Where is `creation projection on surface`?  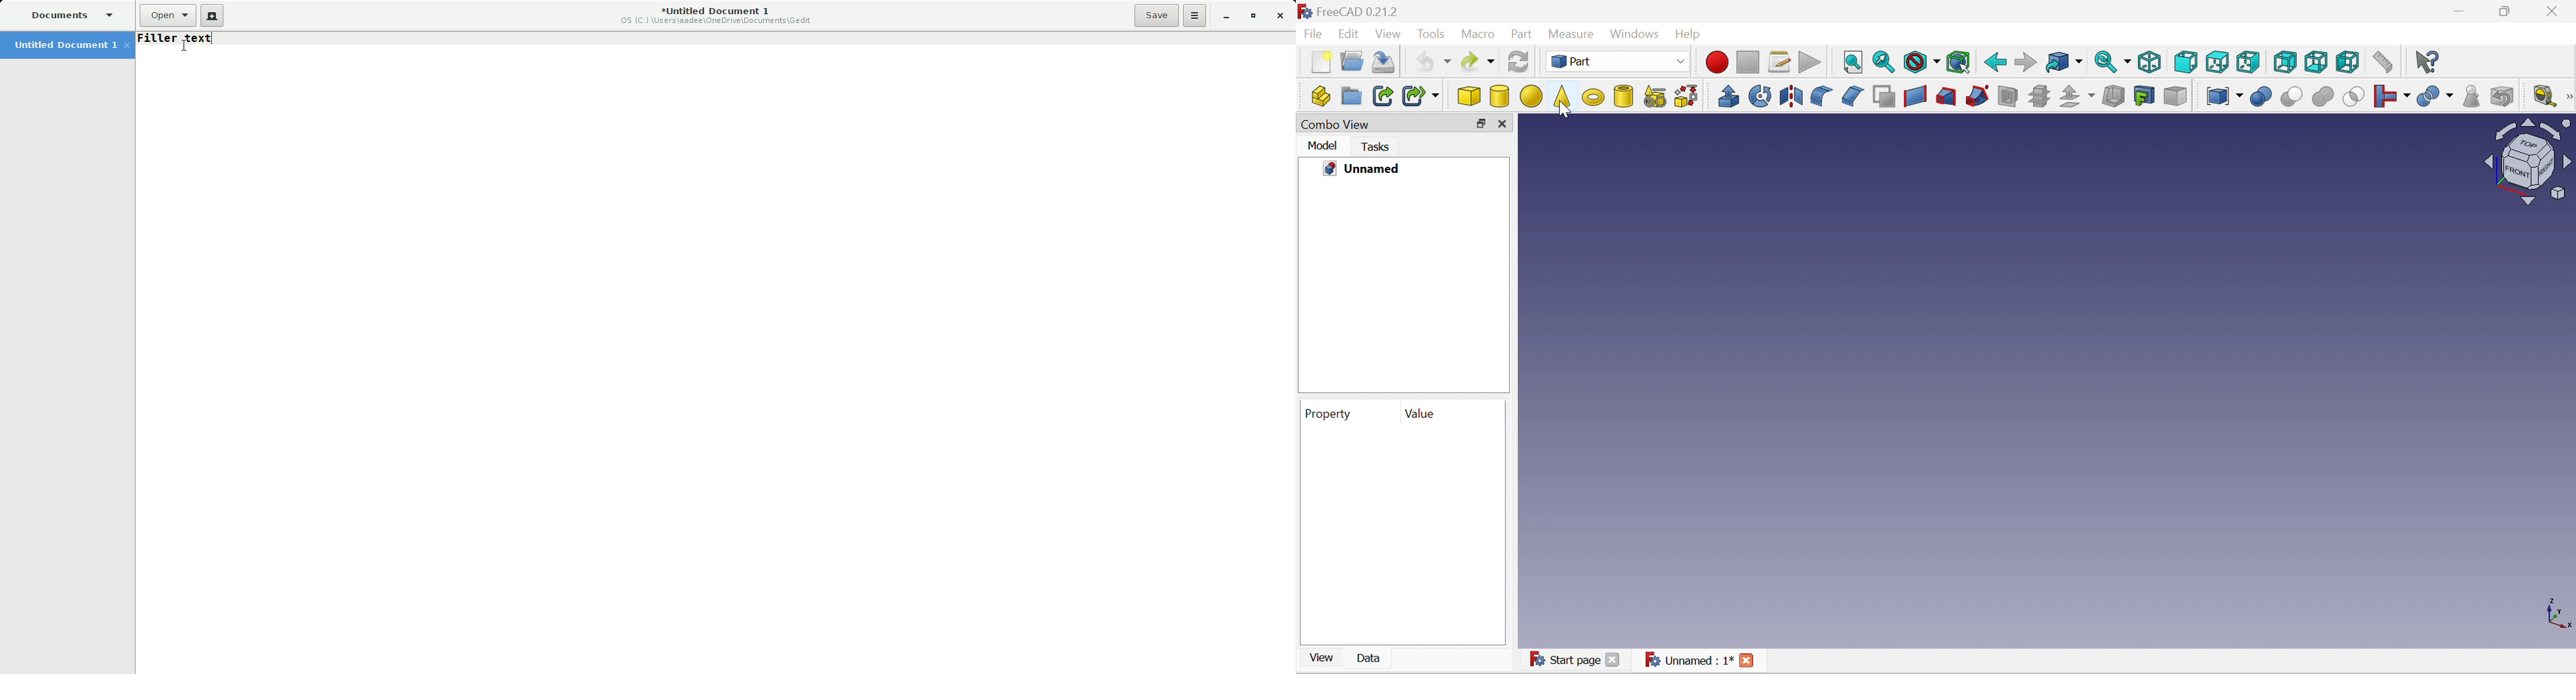
creation projection on surface is located at coordinates (2144, 96).